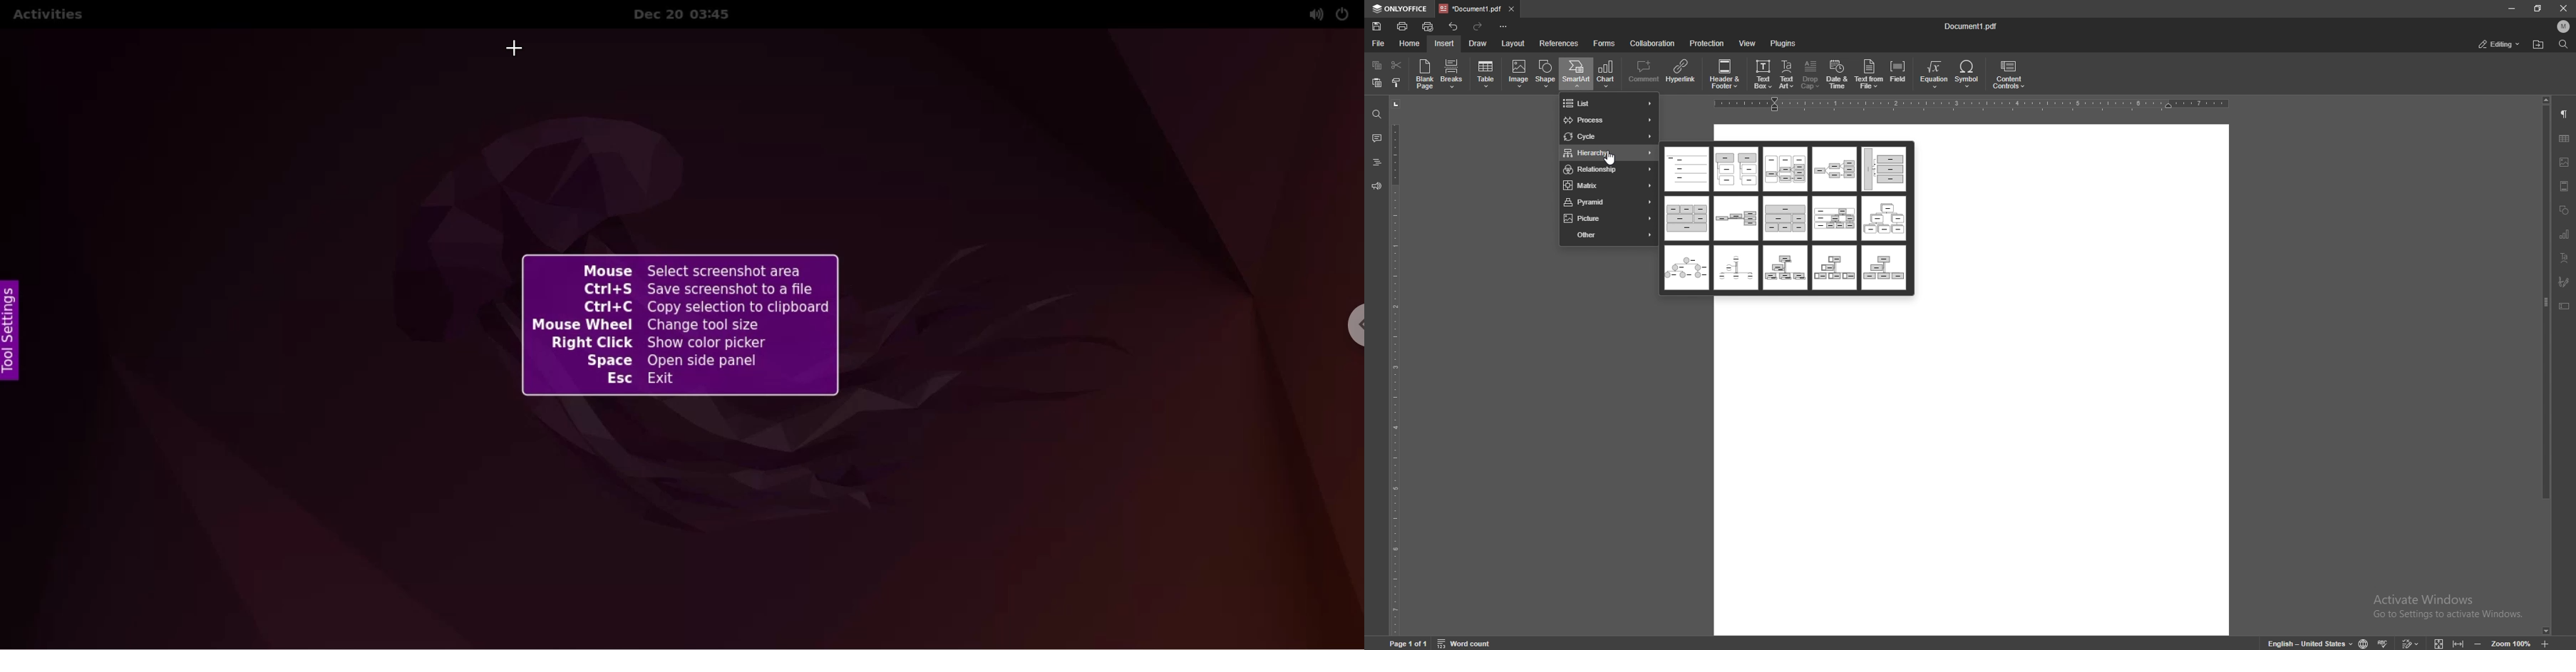 The width and height of the screenshot is (2576, 672). Describe the element at coordinates (1608, 170) in the screenshot. I see `relationship` at that location.